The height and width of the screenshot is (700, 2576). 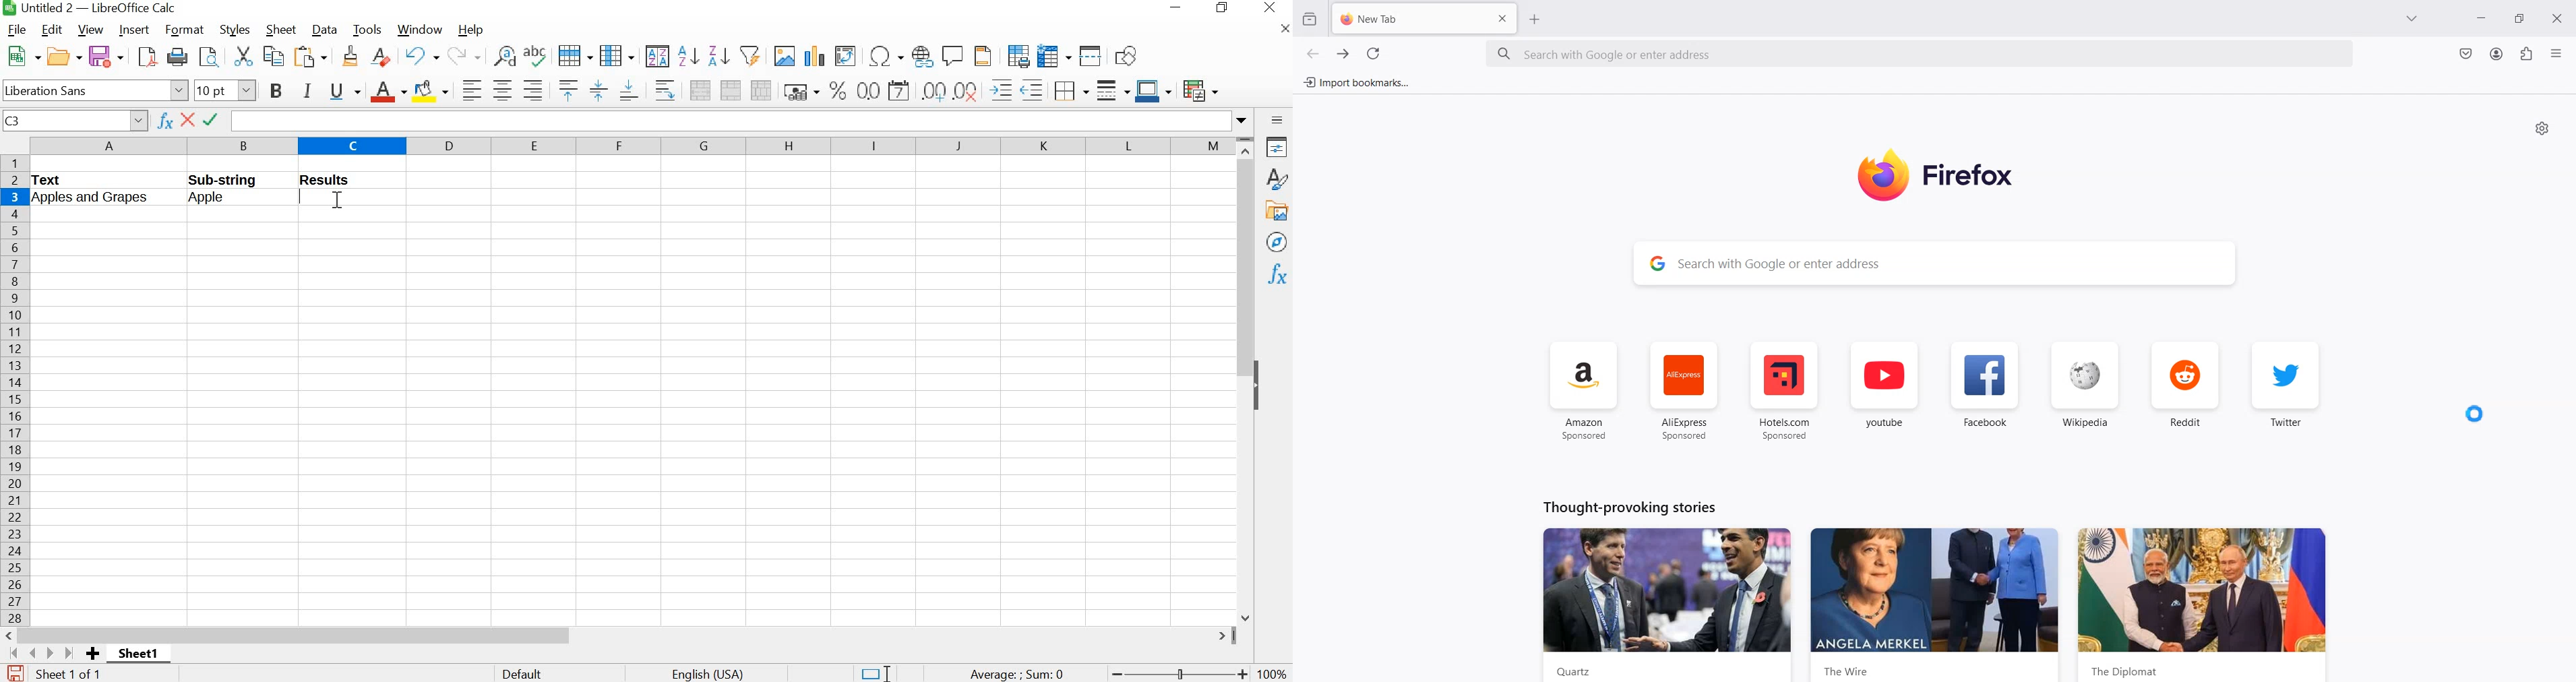 I want to click on insert chart, so click(x=816, y=54).